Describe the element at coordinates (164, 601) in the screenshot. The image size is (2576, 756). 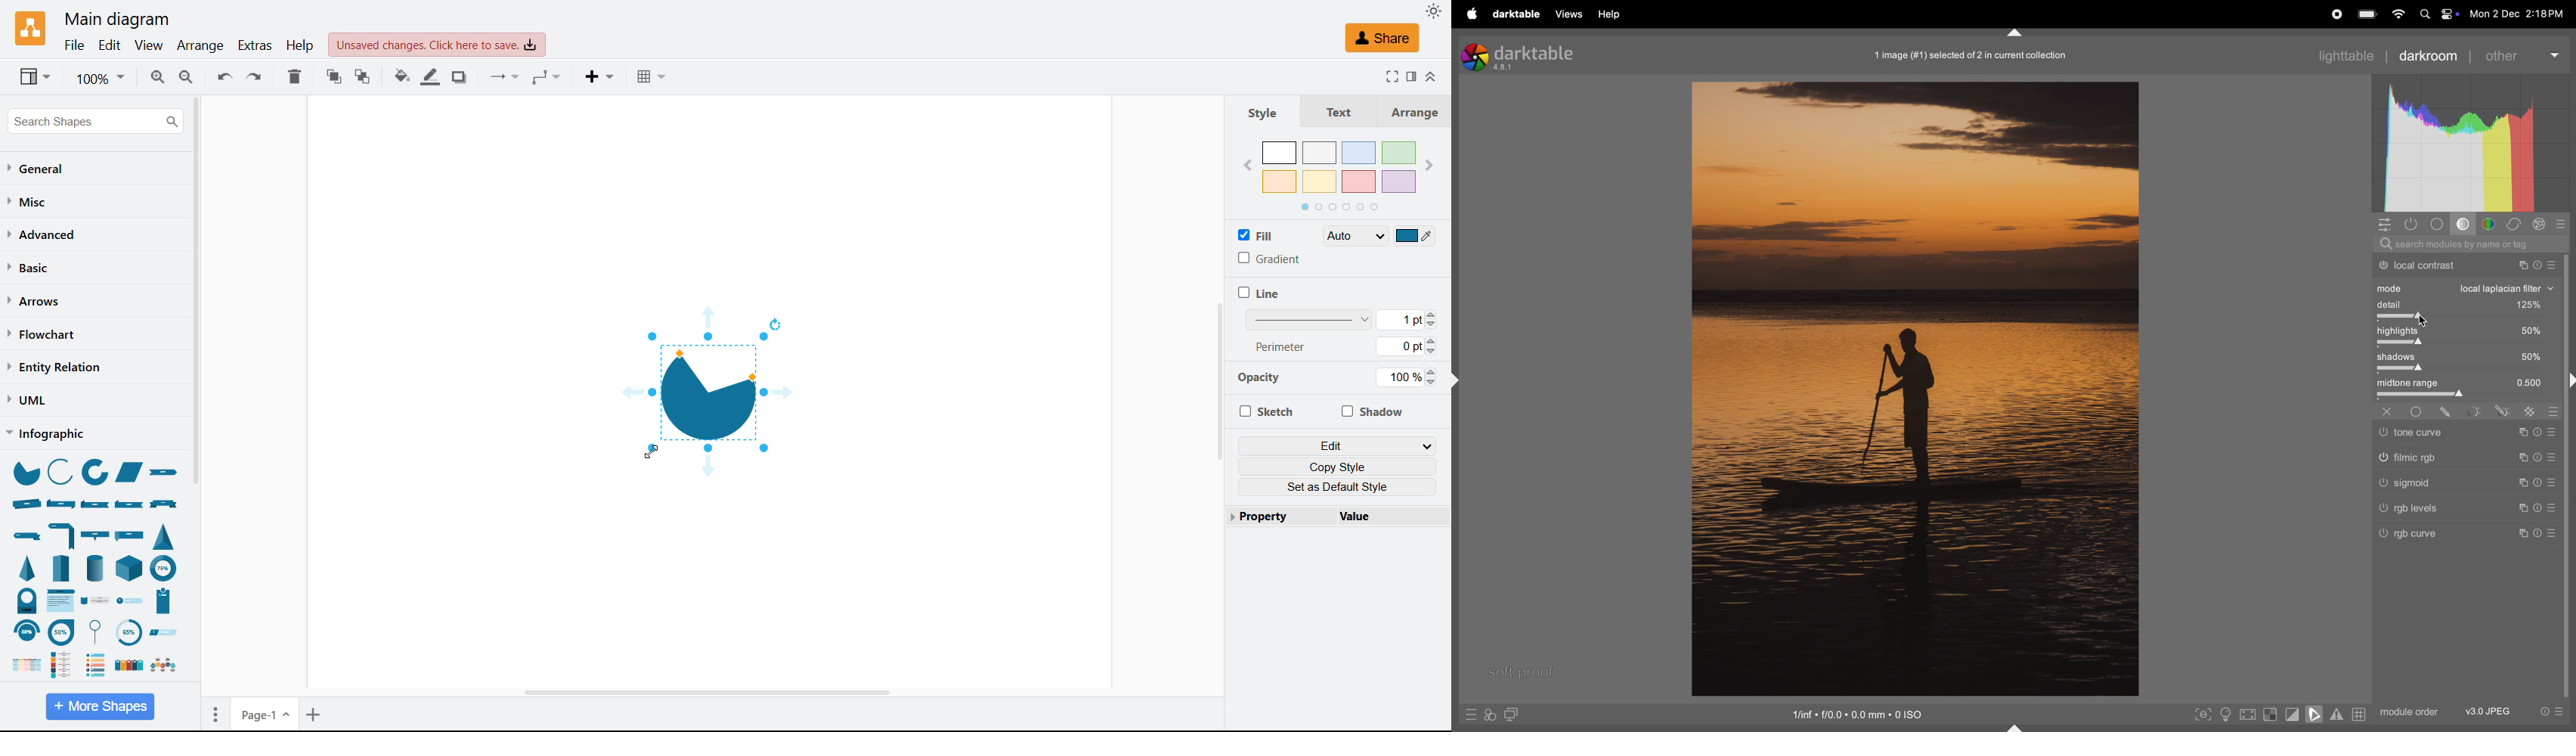
I see `numbered entry vertical` at that location.